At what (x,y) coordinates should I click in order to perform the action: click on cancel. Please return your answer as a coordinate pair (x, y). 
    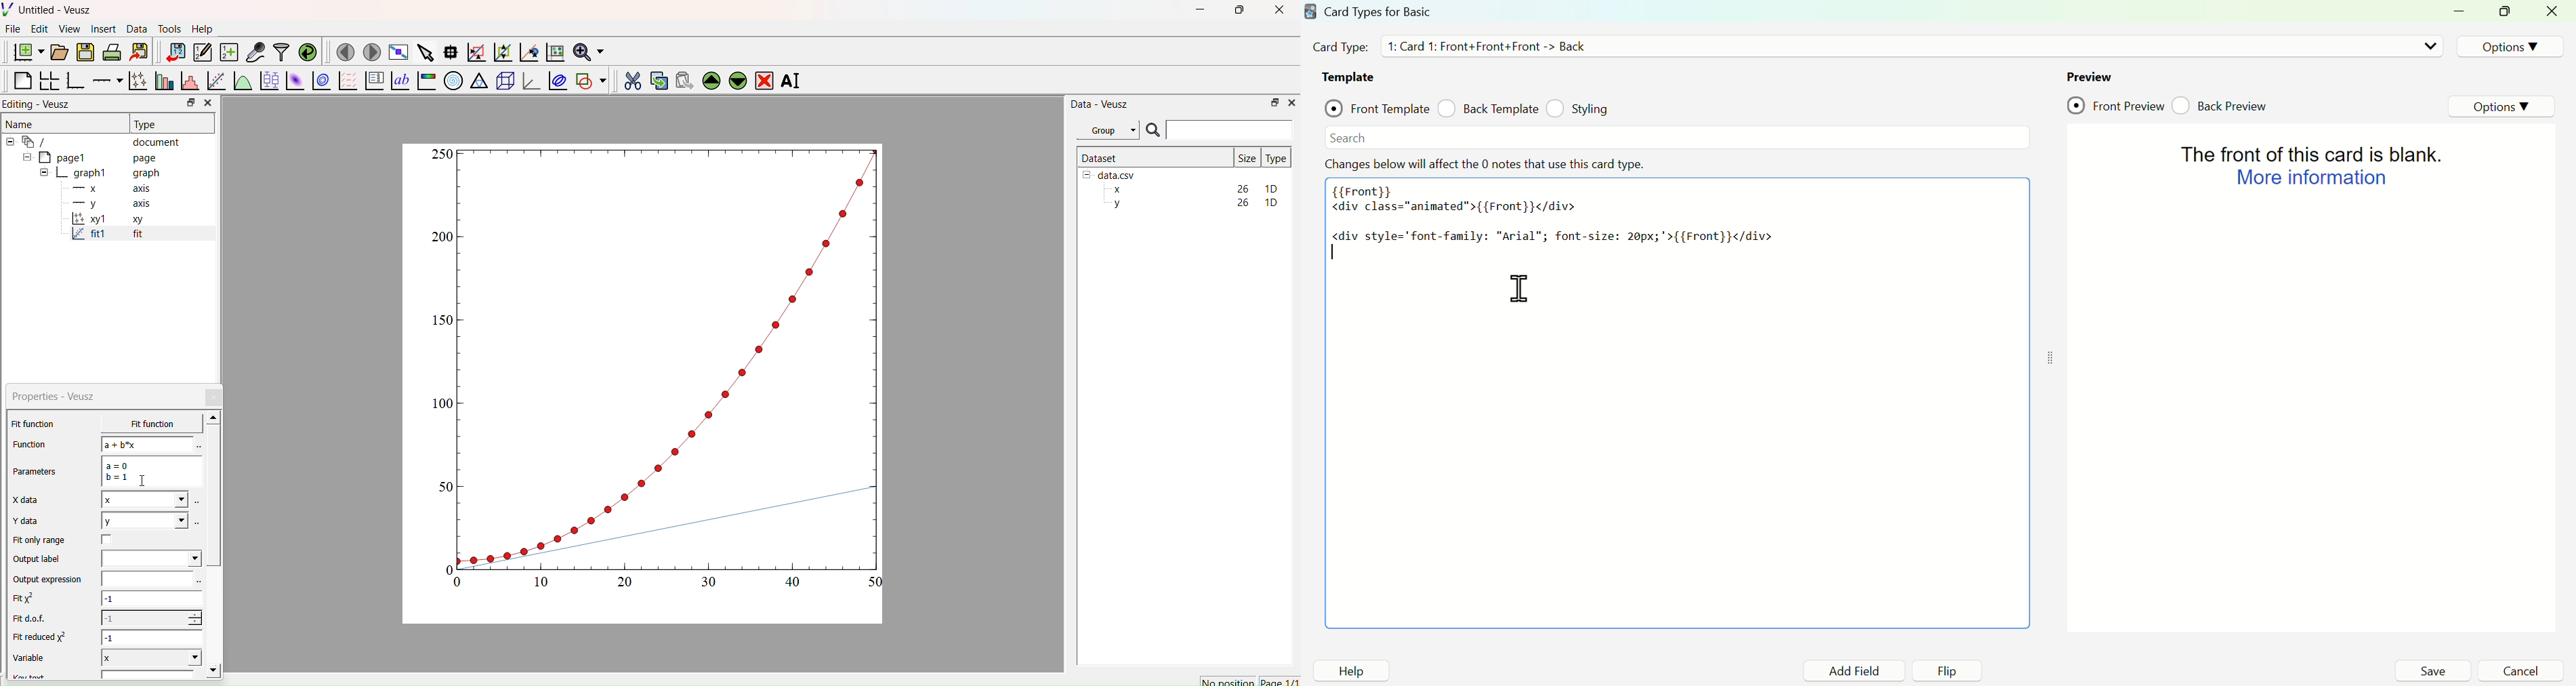
    Looking at the image, I should click on (2521, 671).